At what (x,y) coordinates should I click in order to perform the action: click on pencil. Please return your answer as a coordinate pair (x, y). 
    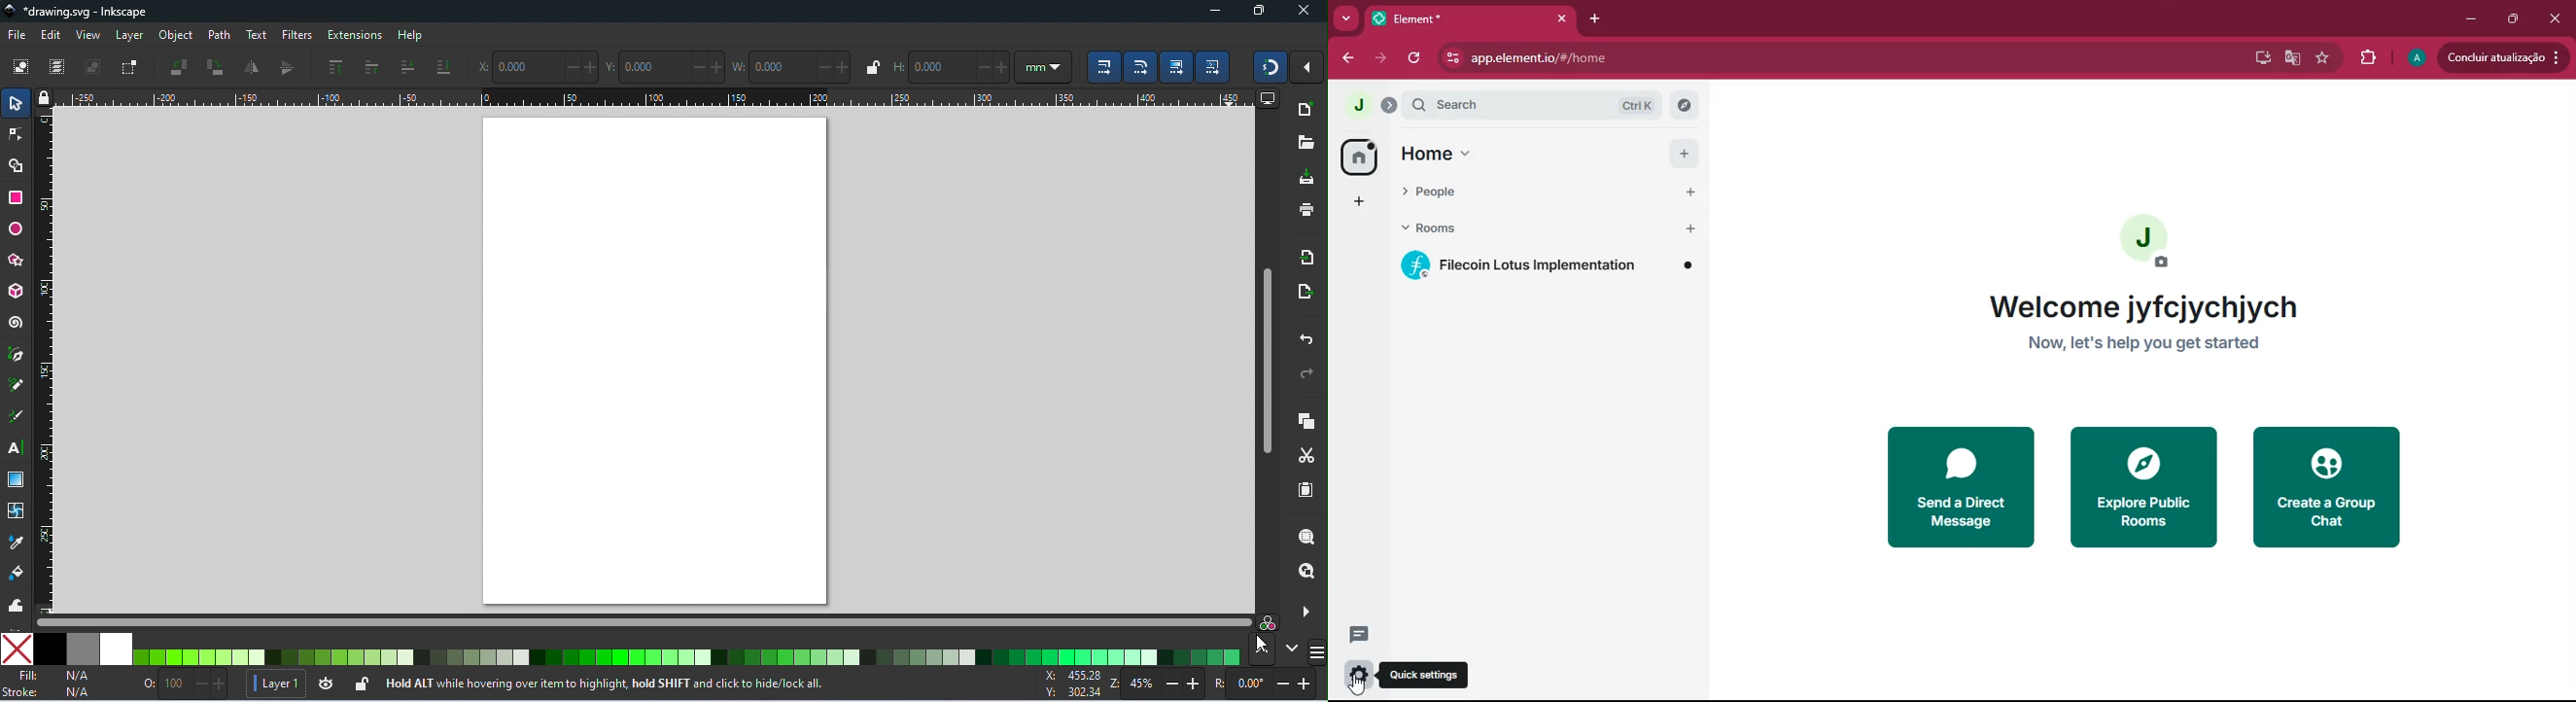
    Looking at the image, I should click on (19, 387).